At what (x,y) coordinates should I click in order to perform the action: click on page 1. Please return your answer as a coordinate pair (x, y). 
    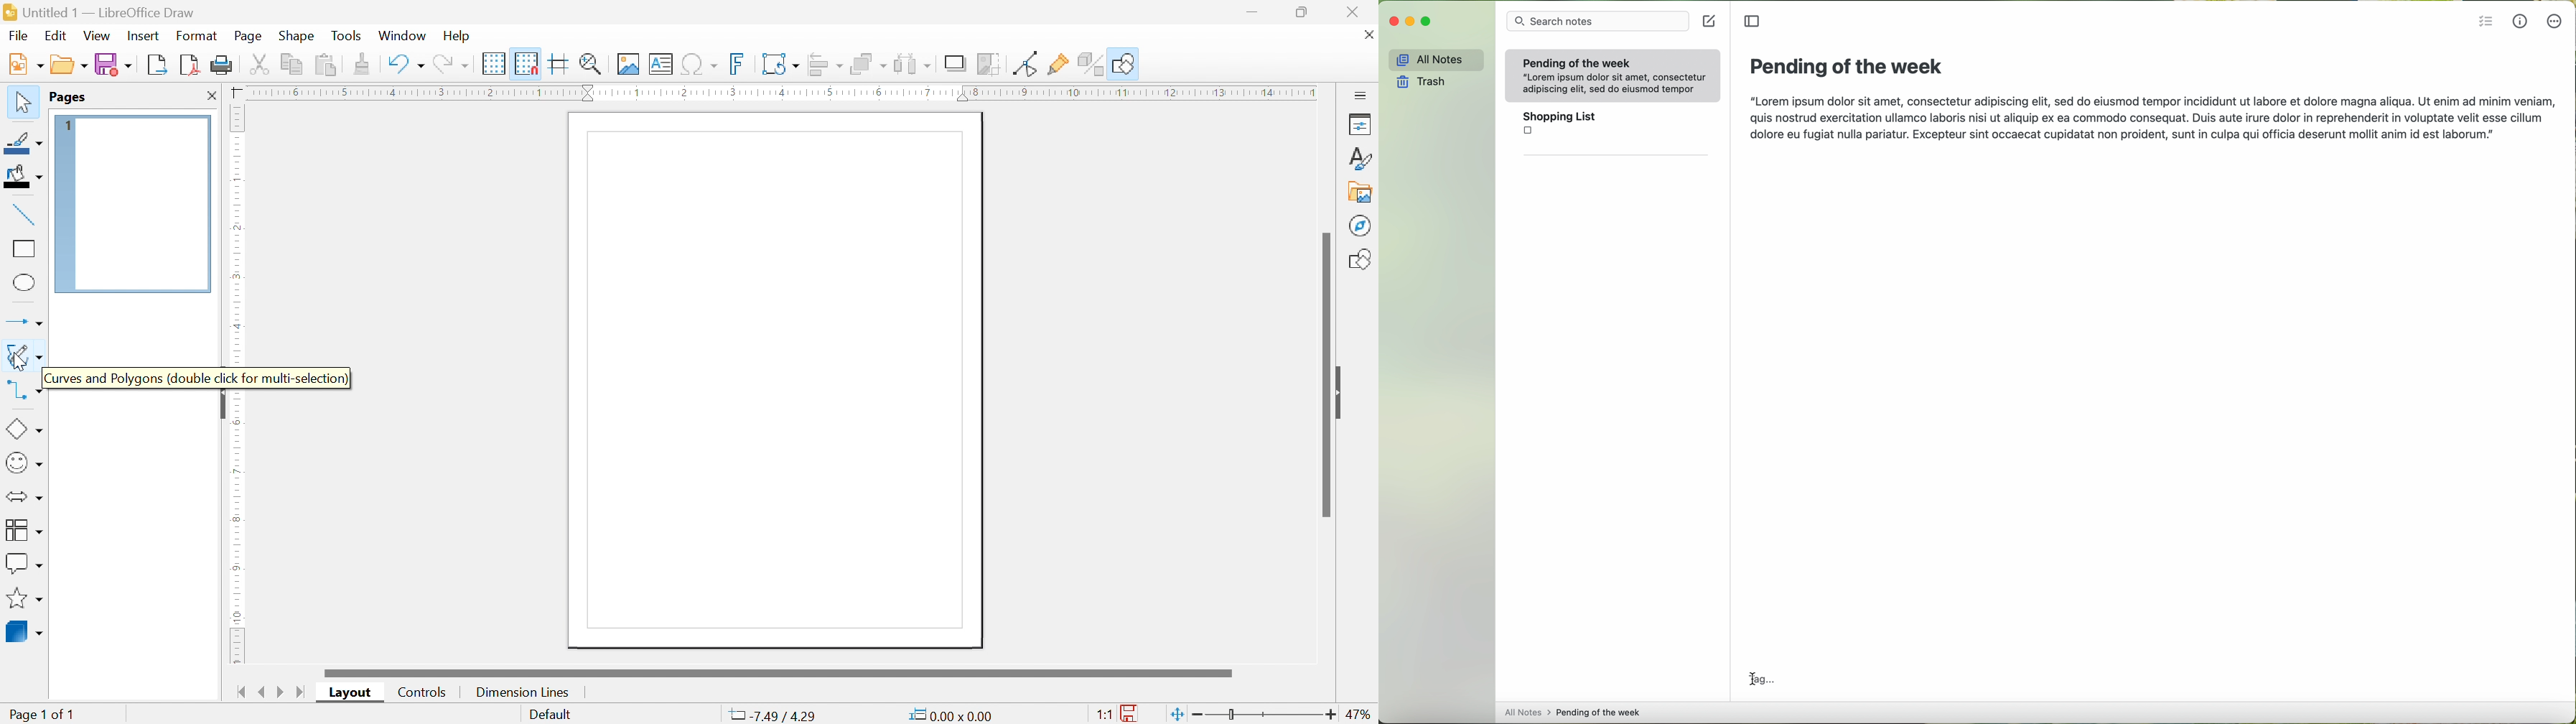
    Looking at the image, I should click on (132, 204).